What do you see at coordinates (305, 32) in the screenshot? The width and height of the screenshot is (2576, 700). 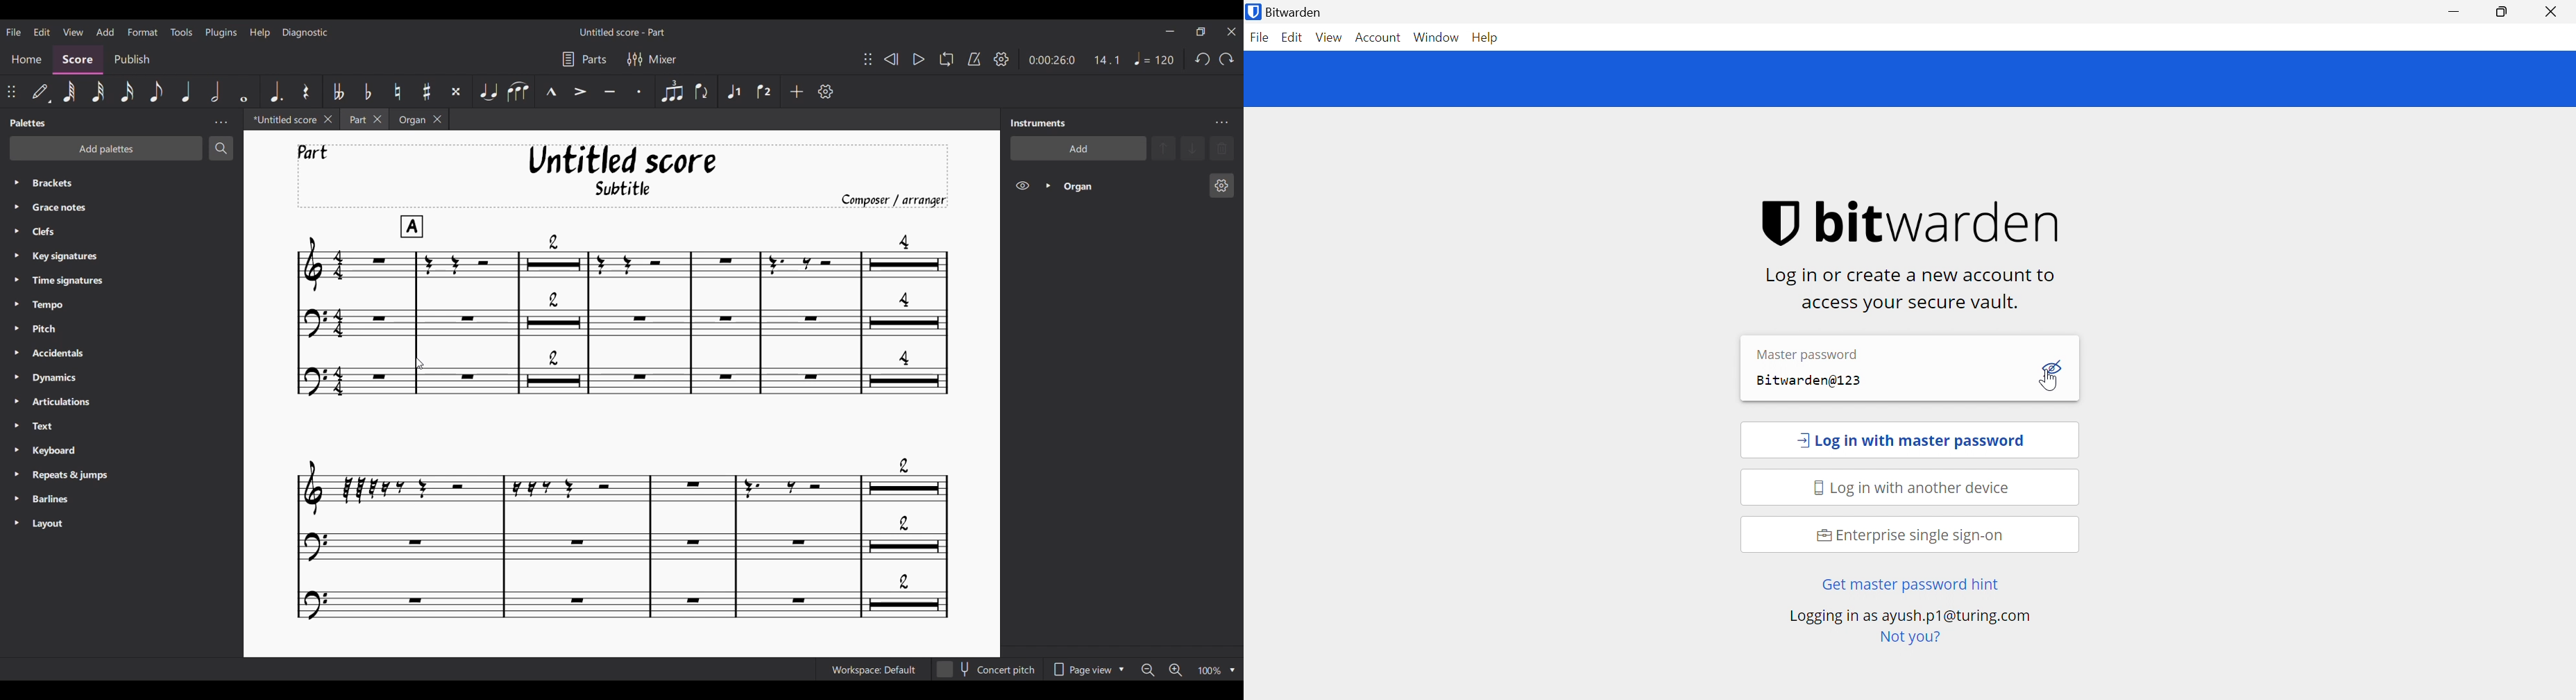 I see `Diagnostic menu` at bounding box center [305, 32].